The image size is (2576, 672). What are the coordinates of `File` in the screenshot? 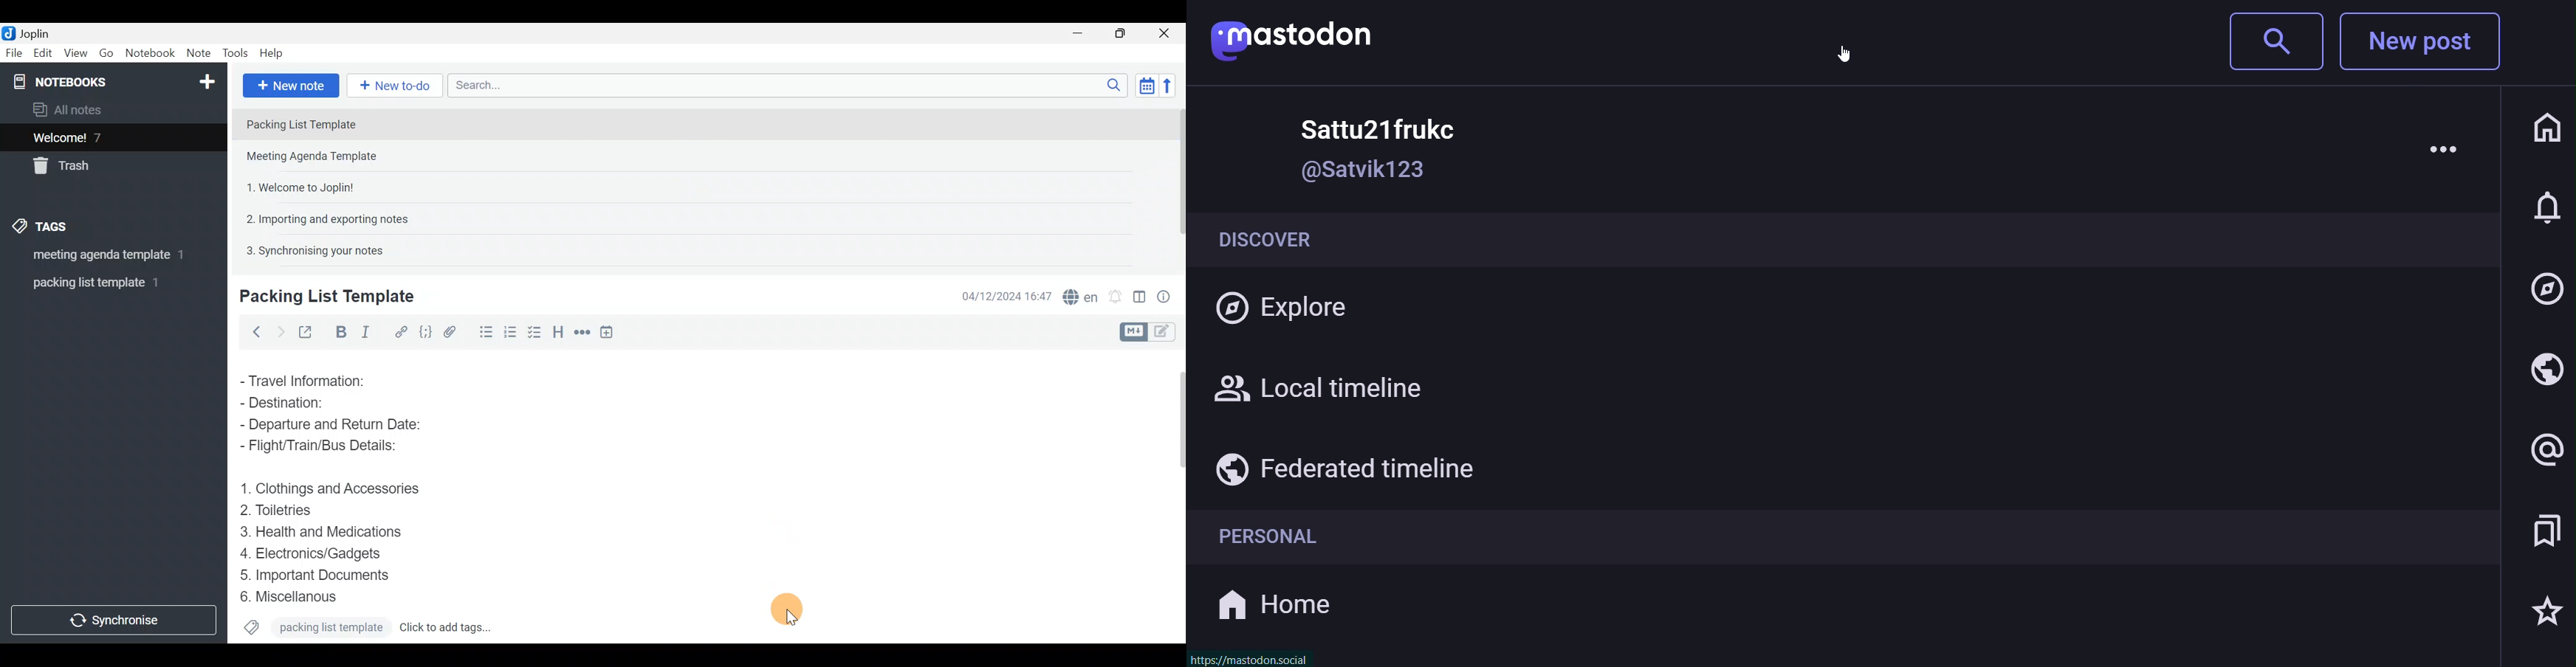 It's located at (12, 52).